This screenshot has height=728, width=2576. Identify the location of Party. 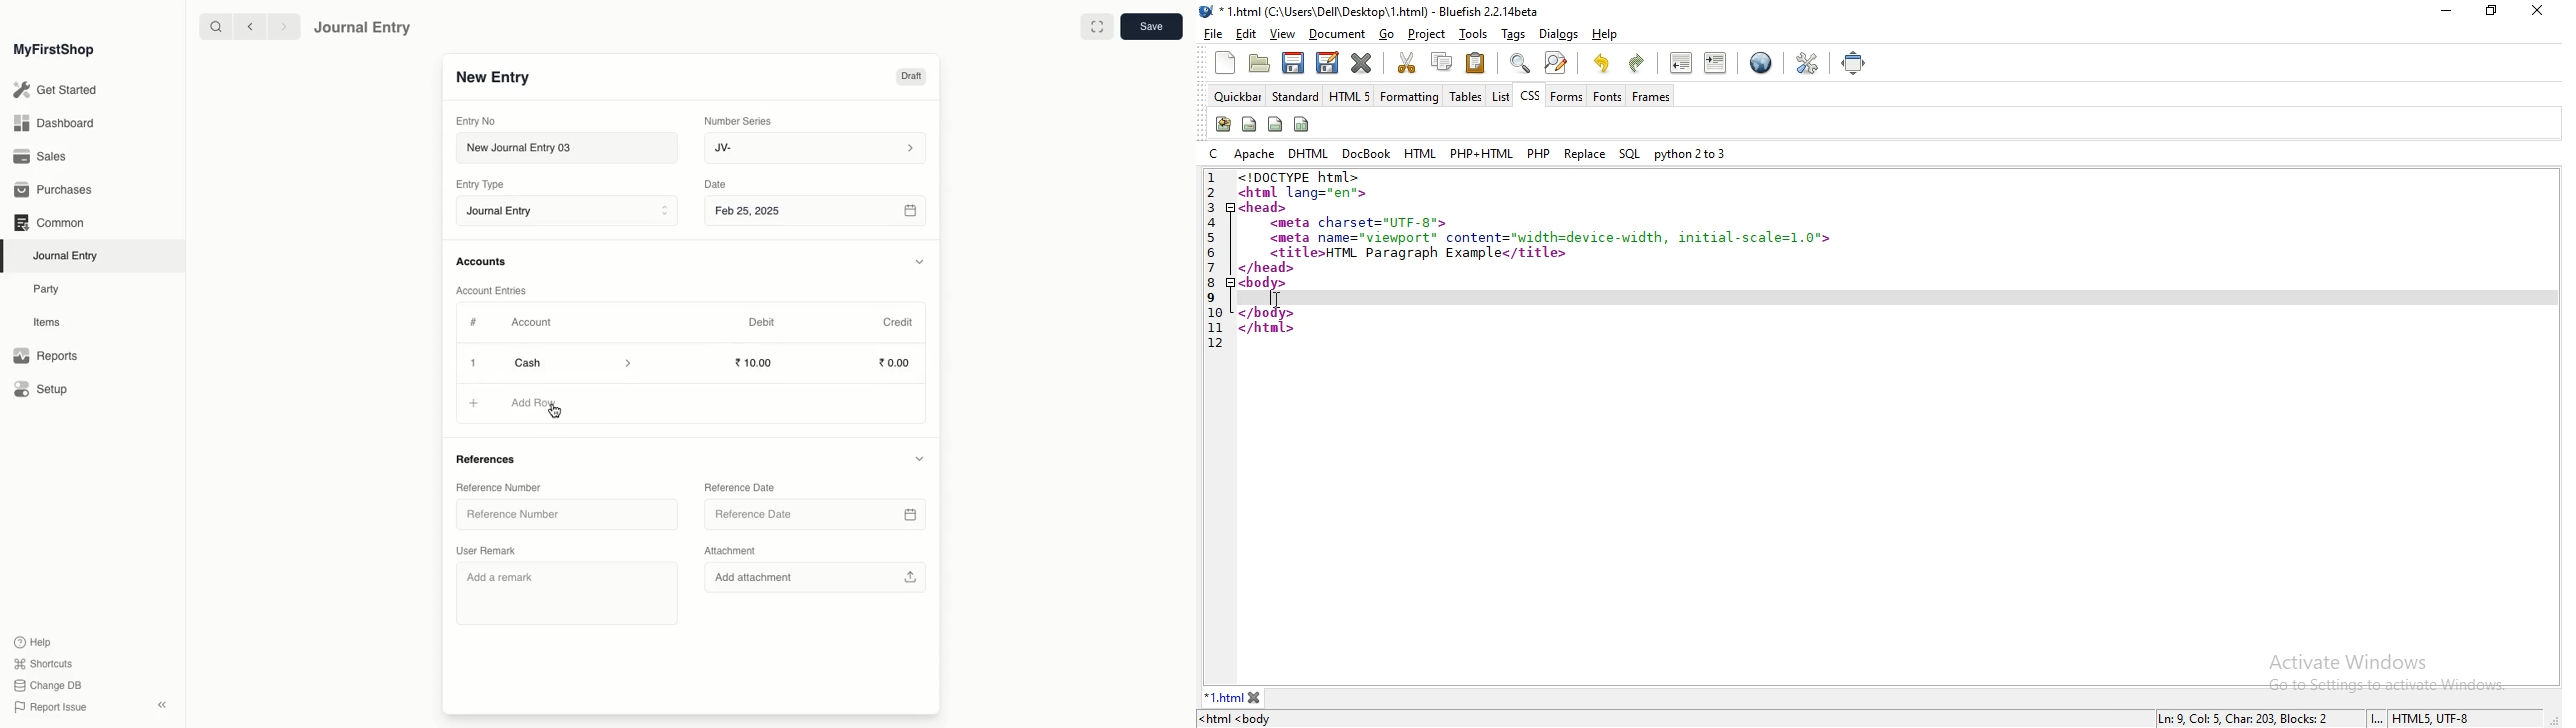
(47, 288).